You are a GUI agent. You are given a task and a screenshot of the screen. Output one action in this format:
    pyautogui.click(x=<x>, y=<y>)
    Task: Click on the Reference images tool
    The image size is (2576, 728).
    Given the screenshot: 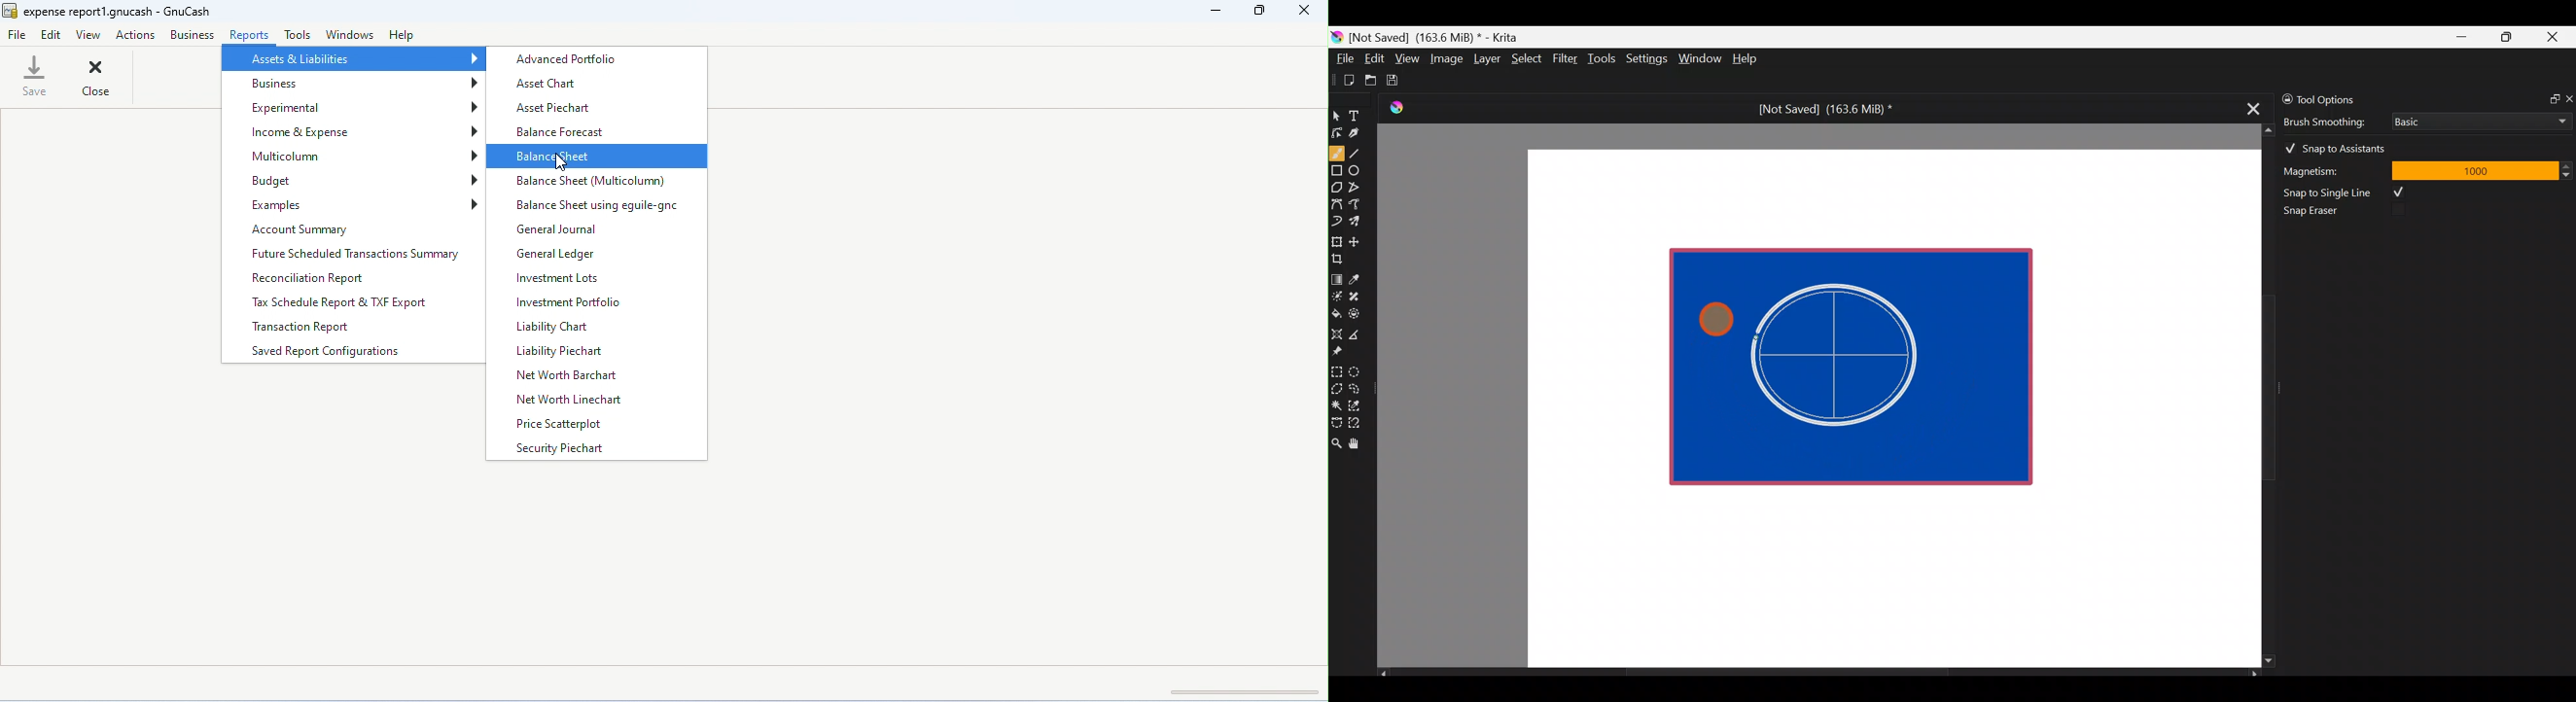 What is the action you would take?
    pyautogui.click(x=1341, y=350)
    